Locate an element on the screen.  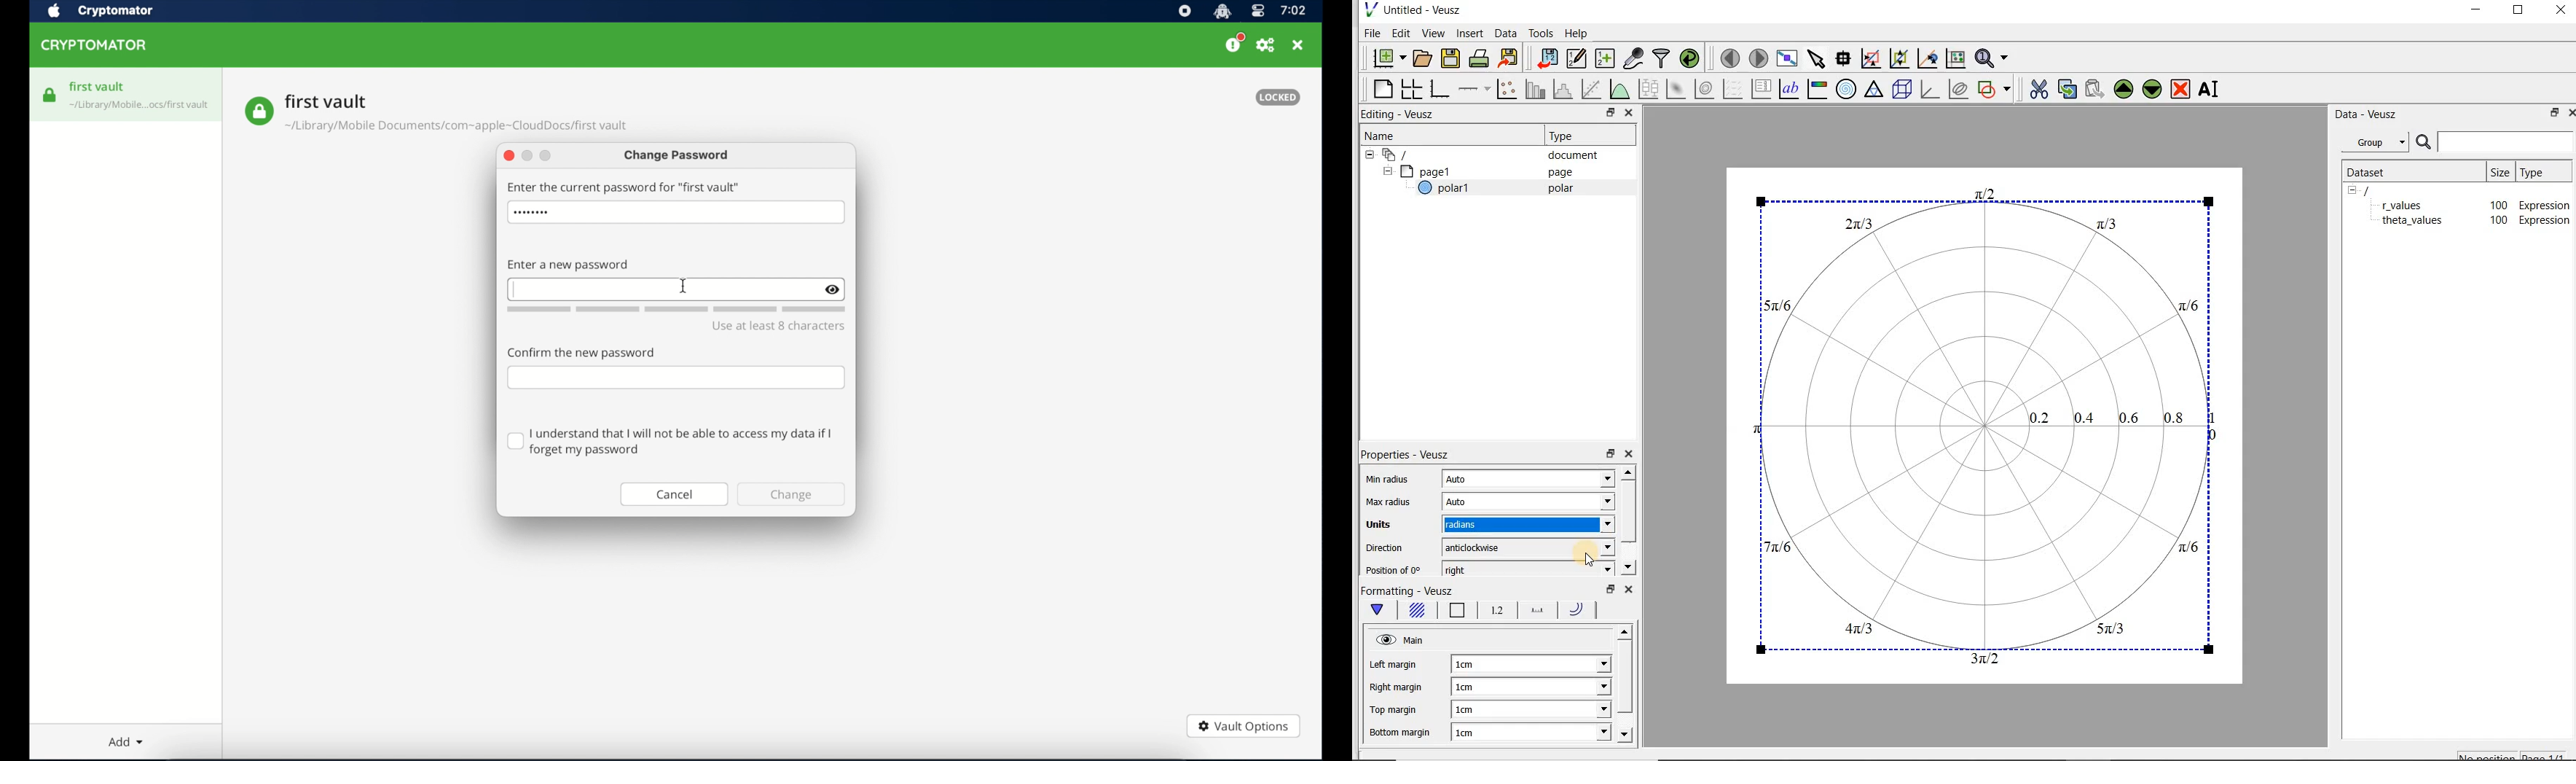
theta_values is located at coordinates (2414, 205).